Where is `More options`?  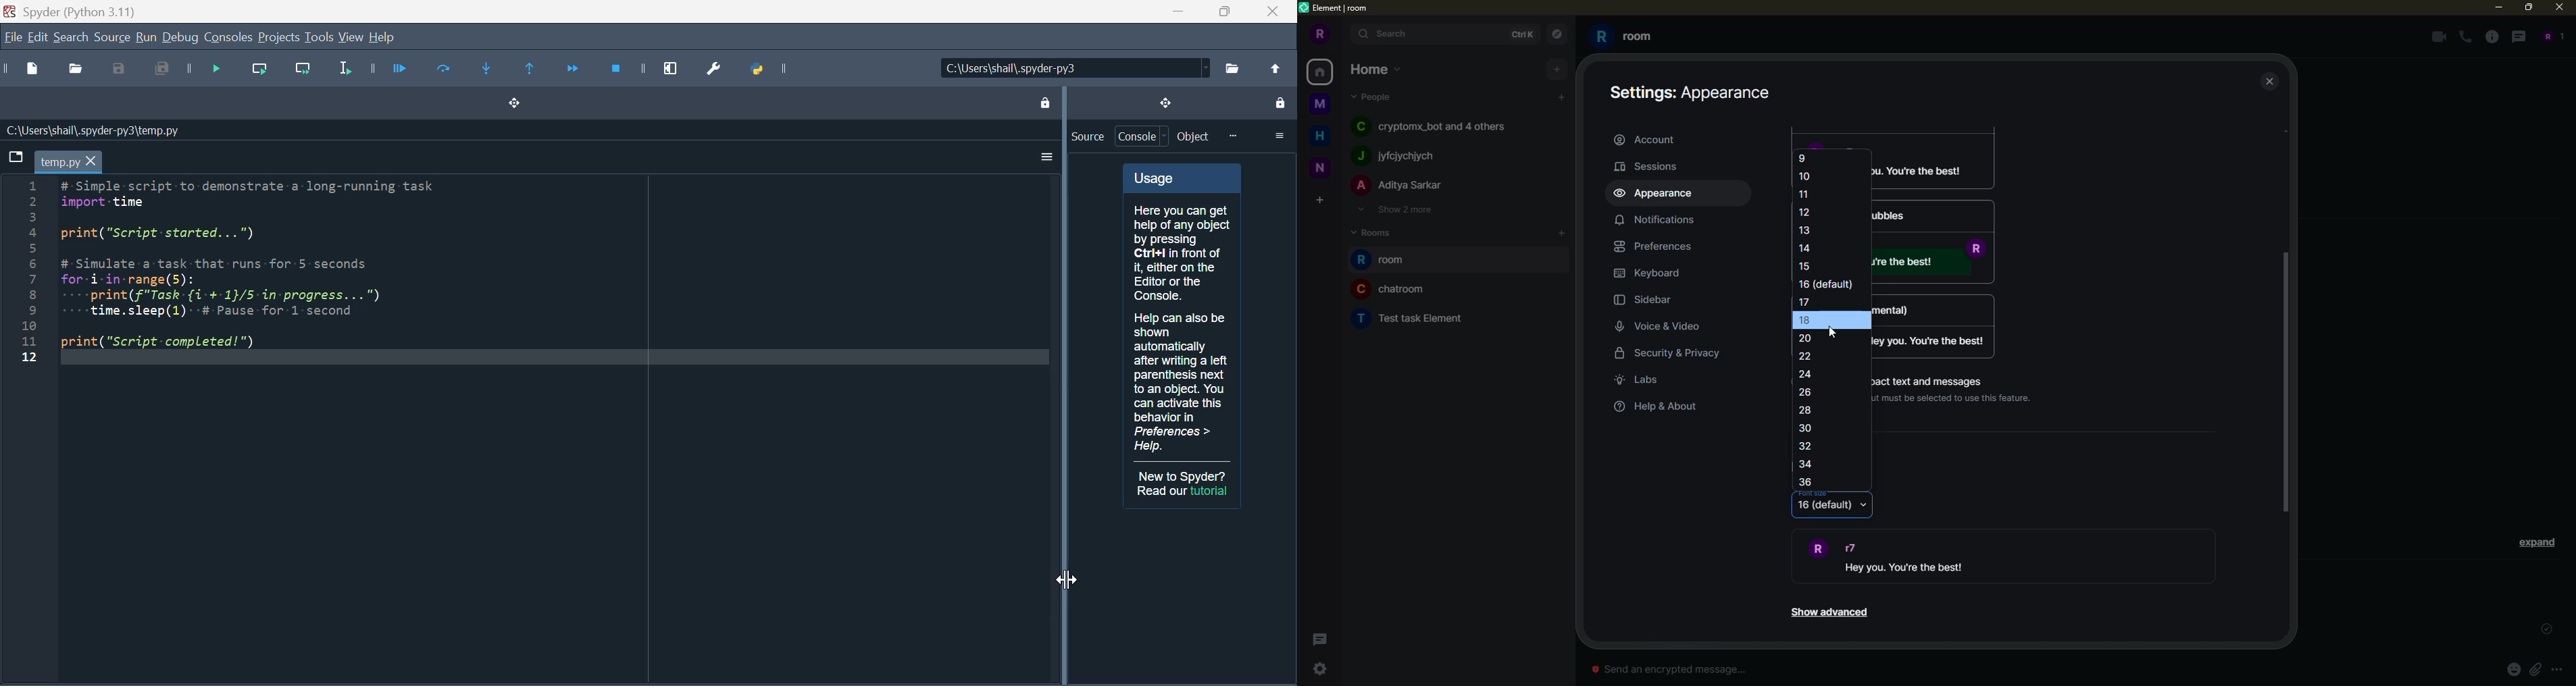 More options is located at coordinates (1043, 157).